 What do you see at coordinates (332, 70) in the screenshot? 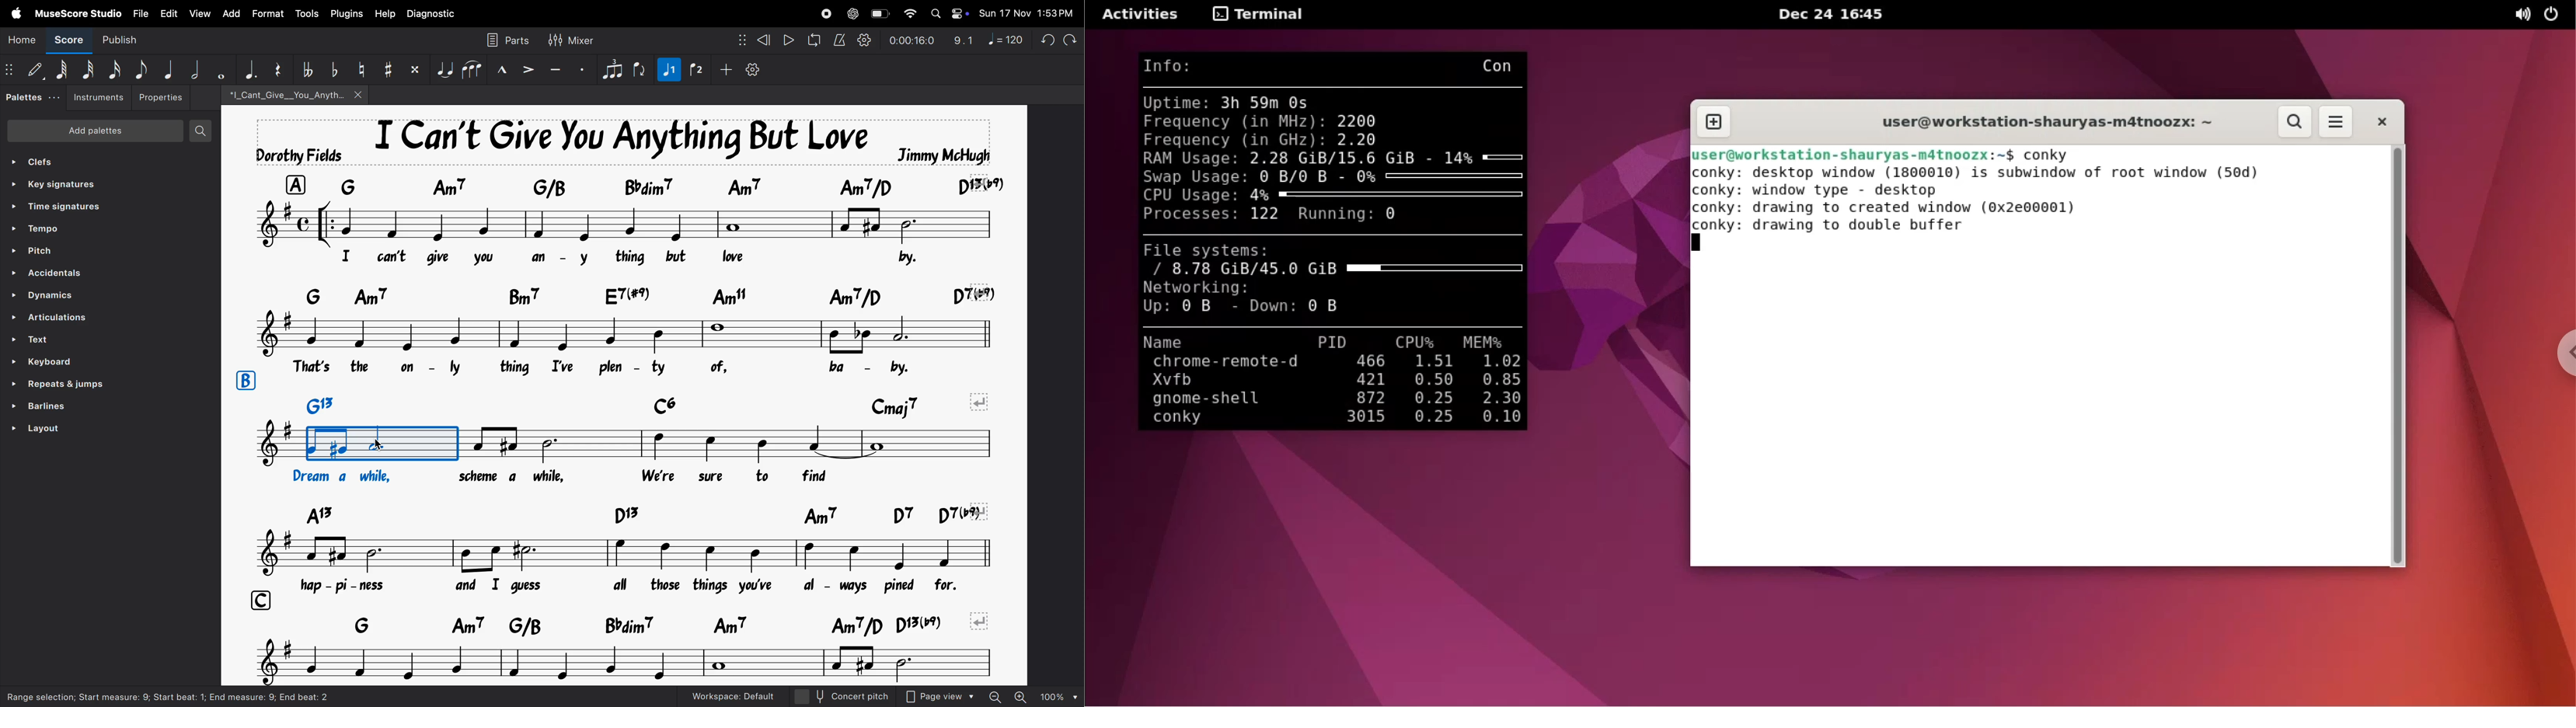
I see `toggle flat` at bounding box center [332, 70].